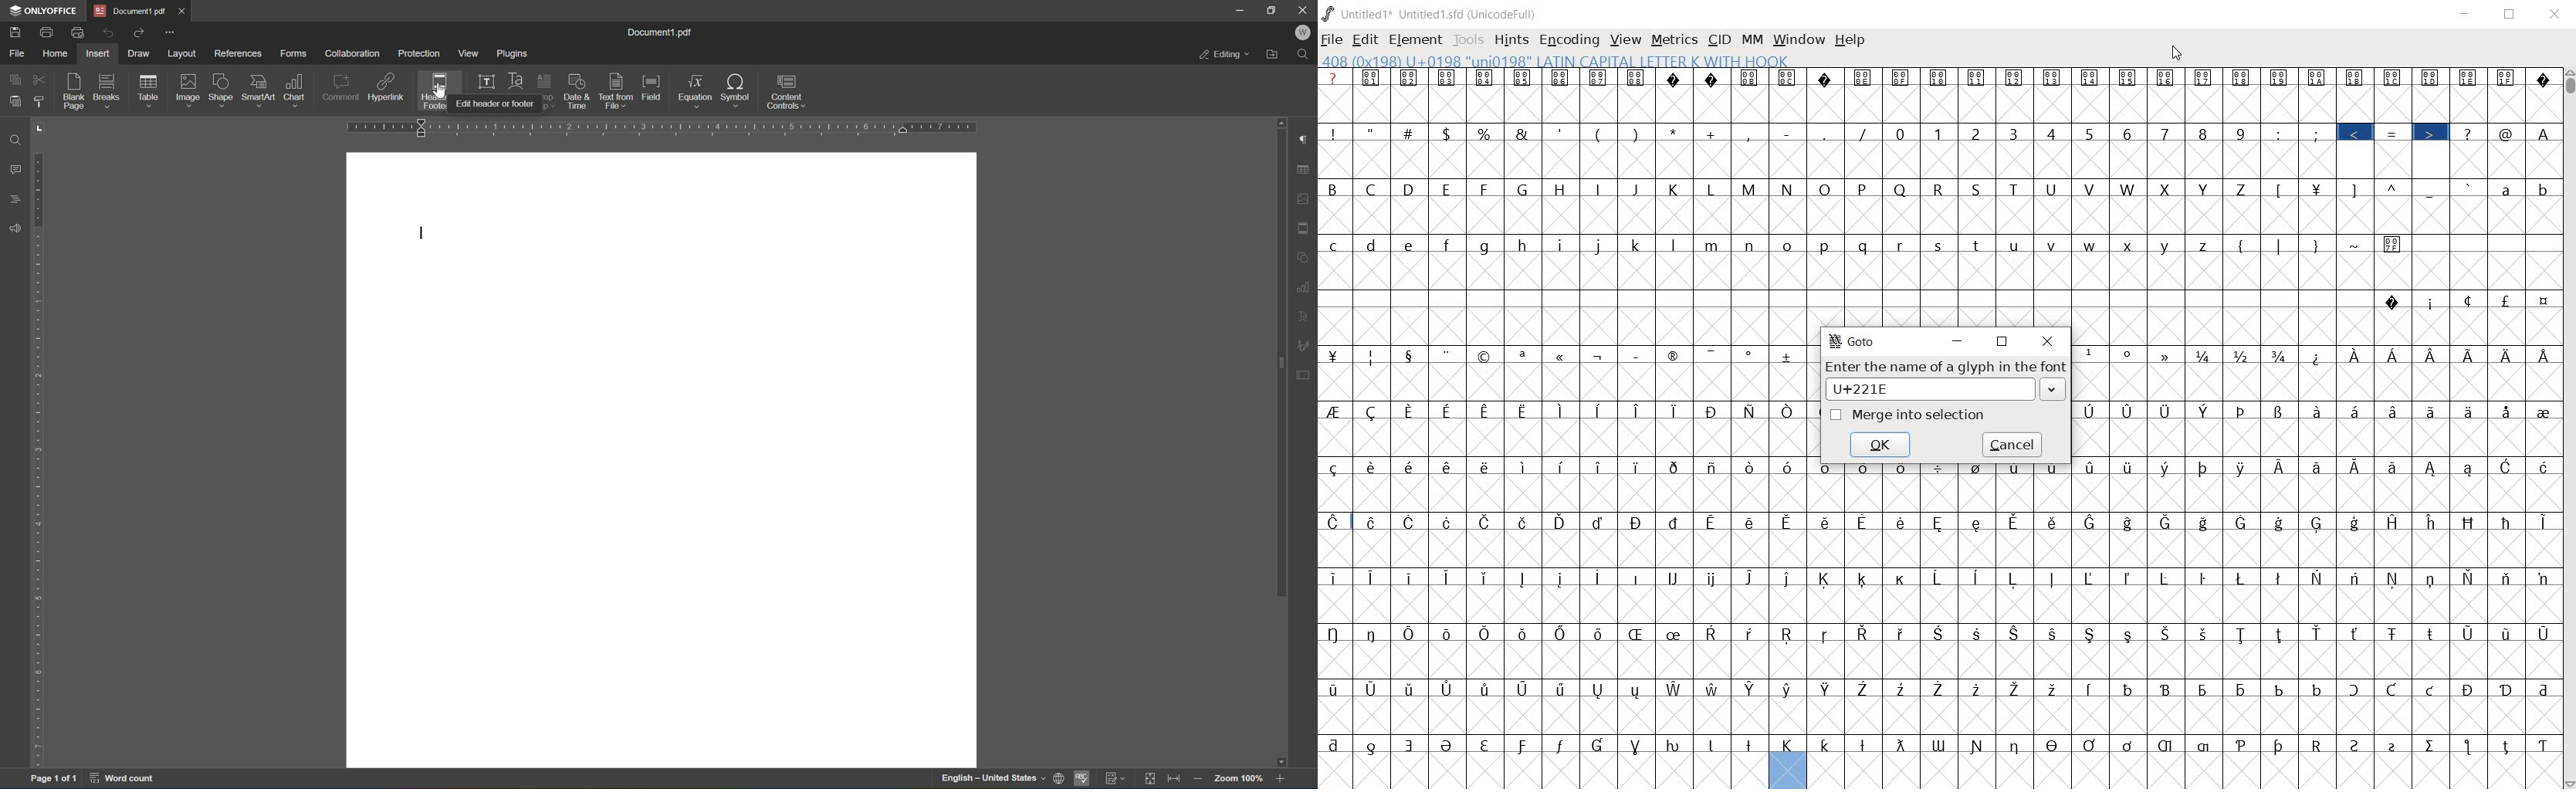 This screenshot has width=2576, height=812. What do you see at coordinates (1283, 779) in the screenshot?
I see `zoom in` at bounding box center [1283, 779].